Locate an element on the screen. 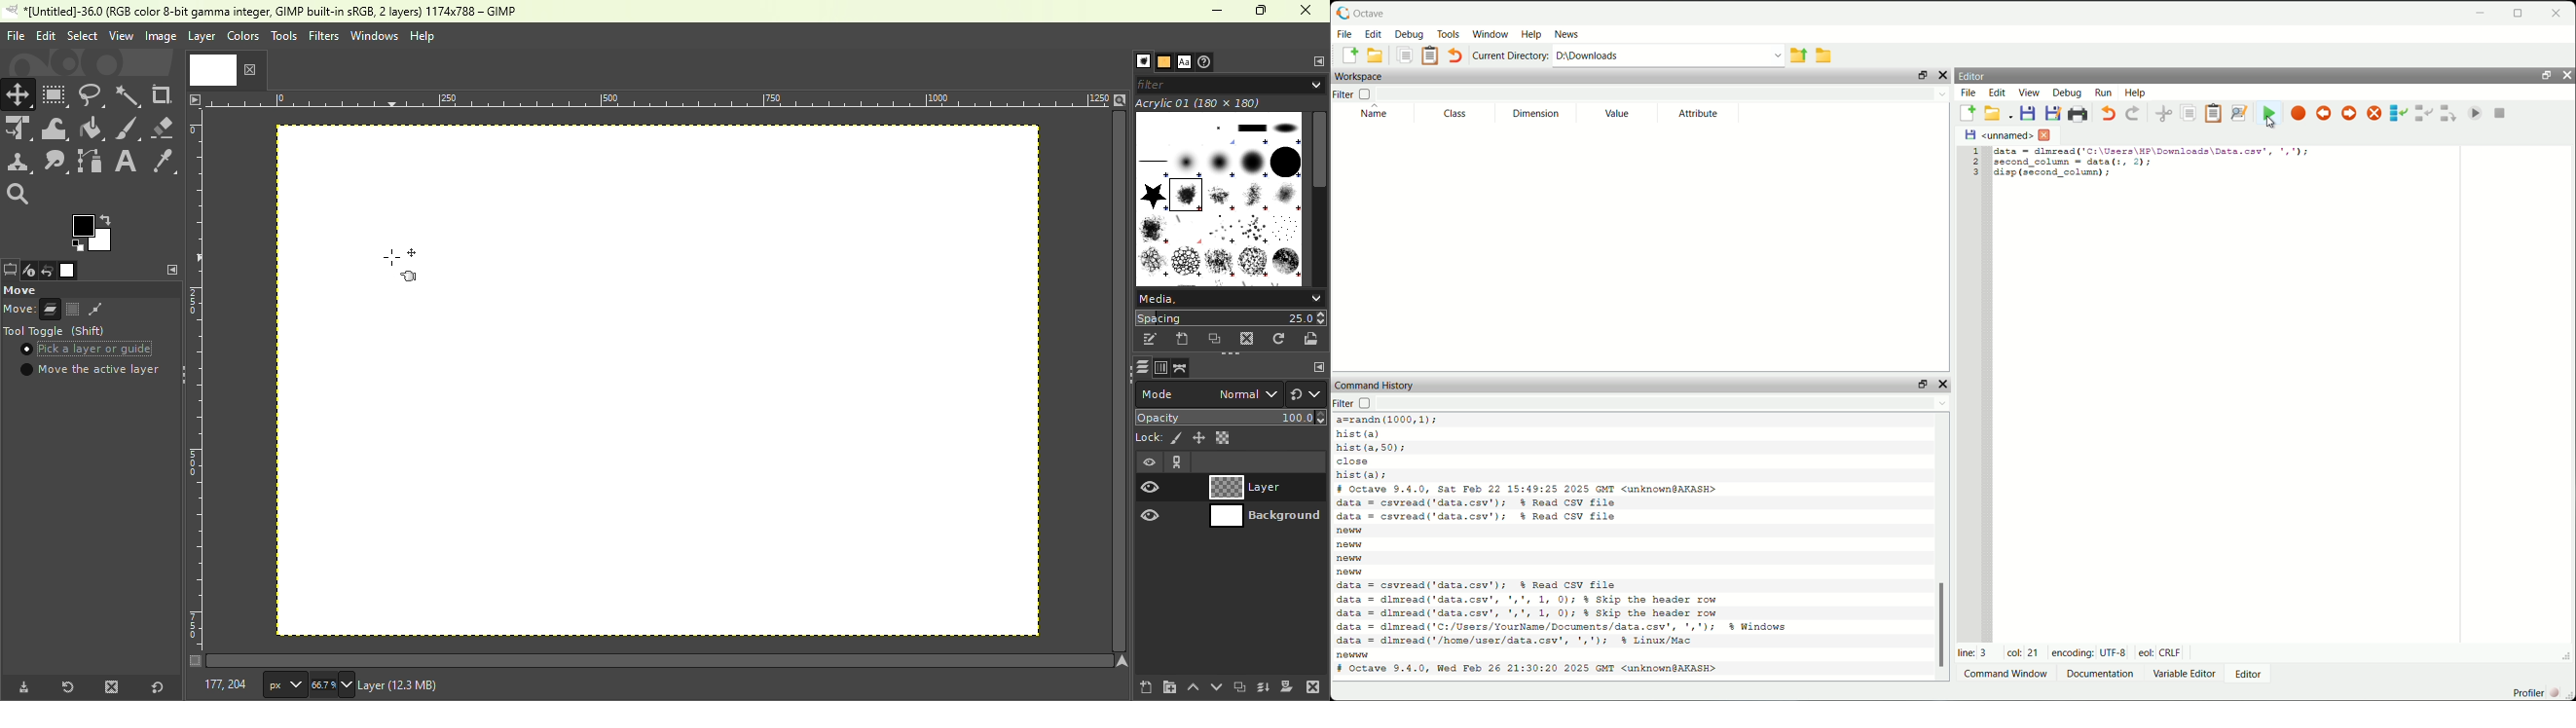 This screenshot has width=2576, height=728. debug is located at coordinates (2065, 92).